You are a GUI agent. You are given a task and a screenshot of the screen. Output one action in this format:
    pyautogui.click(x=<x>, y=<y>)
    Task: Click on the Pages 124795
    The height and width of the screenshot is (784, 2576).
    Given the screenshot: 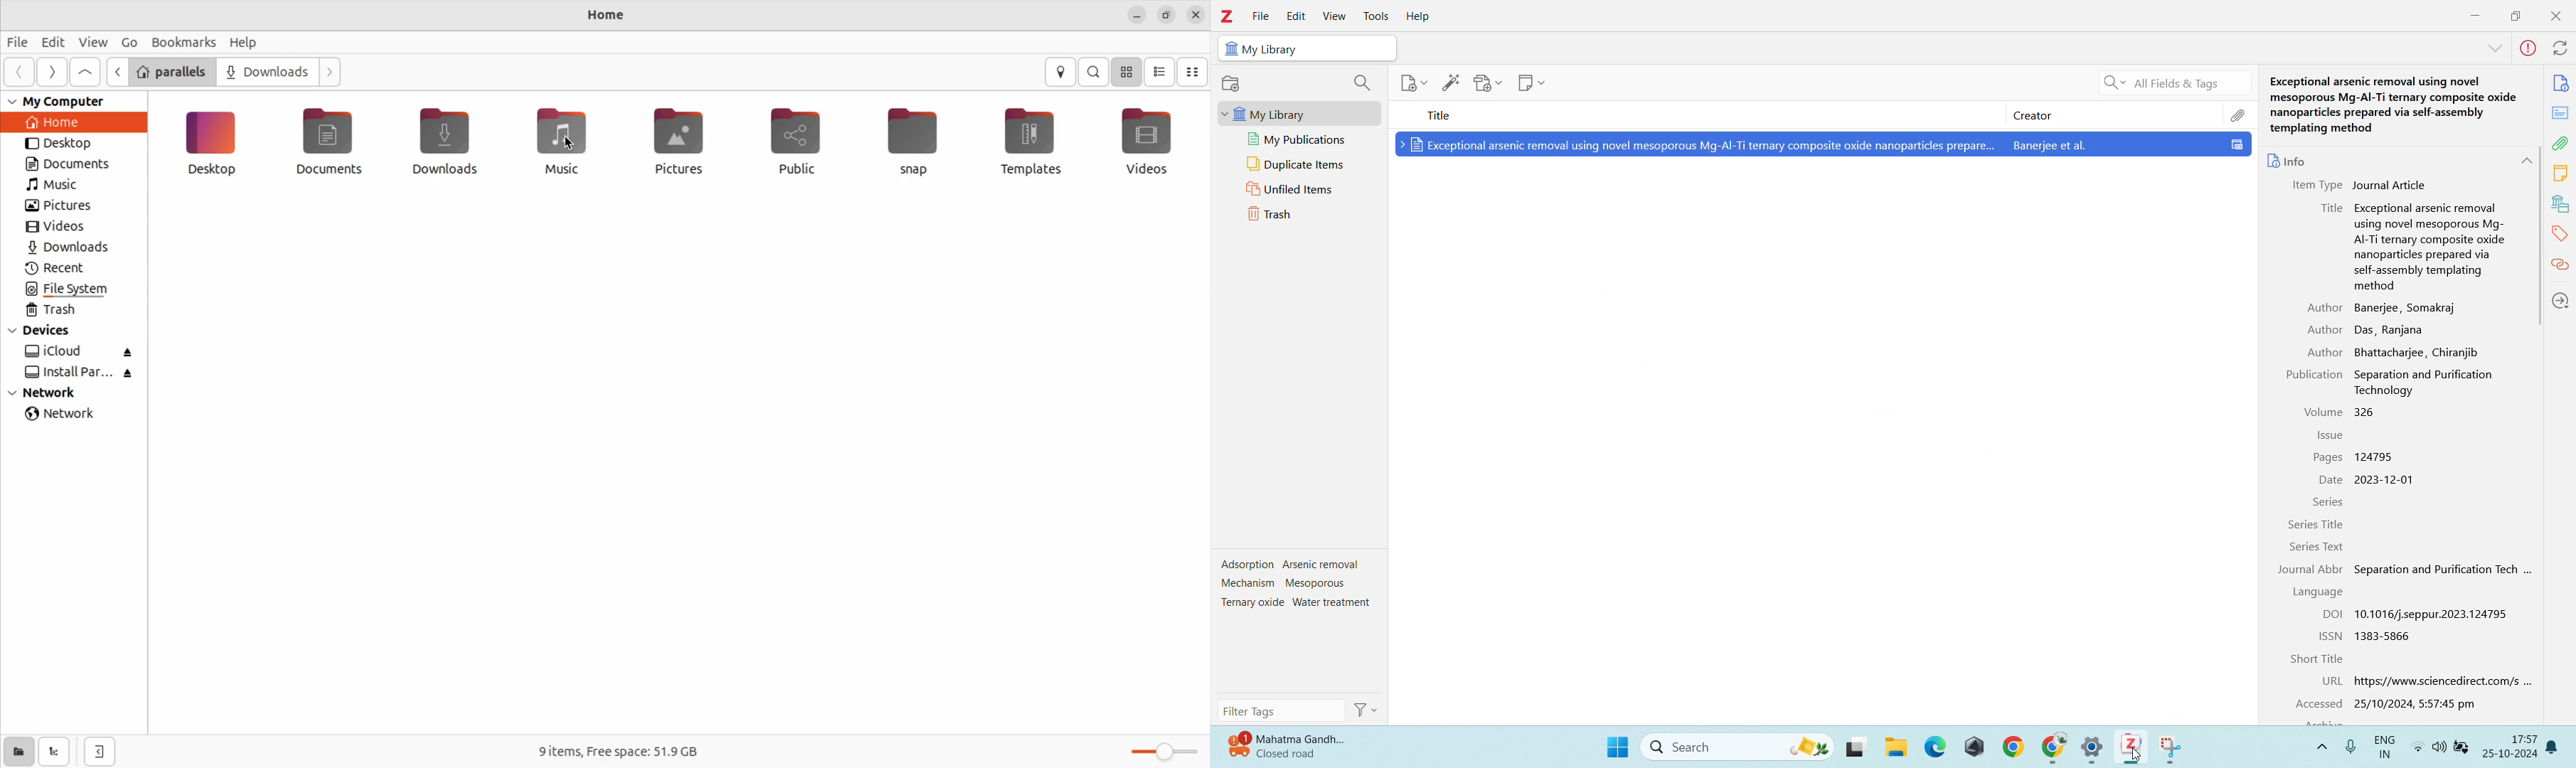 What is the action you would take?
    pyautogui.click(x=2358, y=458)
    